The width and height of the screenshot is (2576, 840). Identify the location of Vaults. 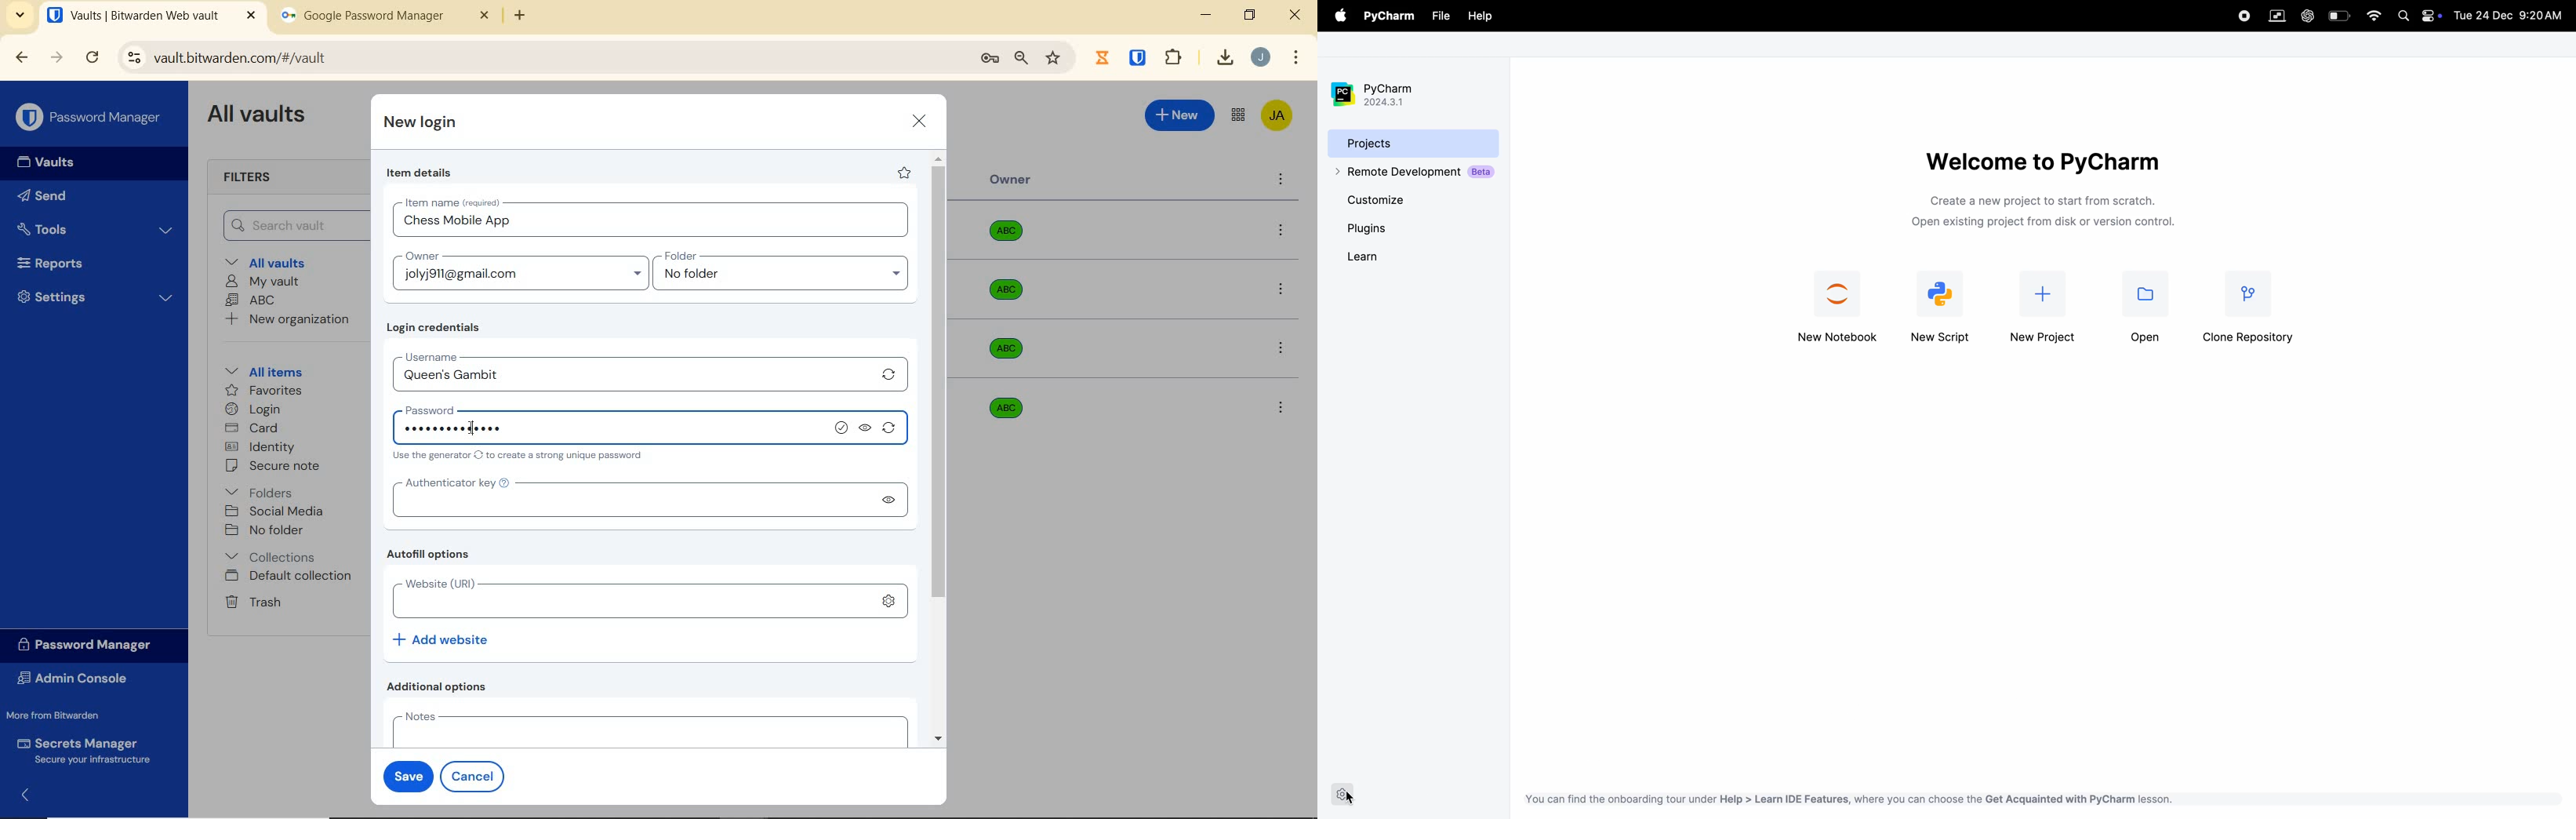
(50, 162).